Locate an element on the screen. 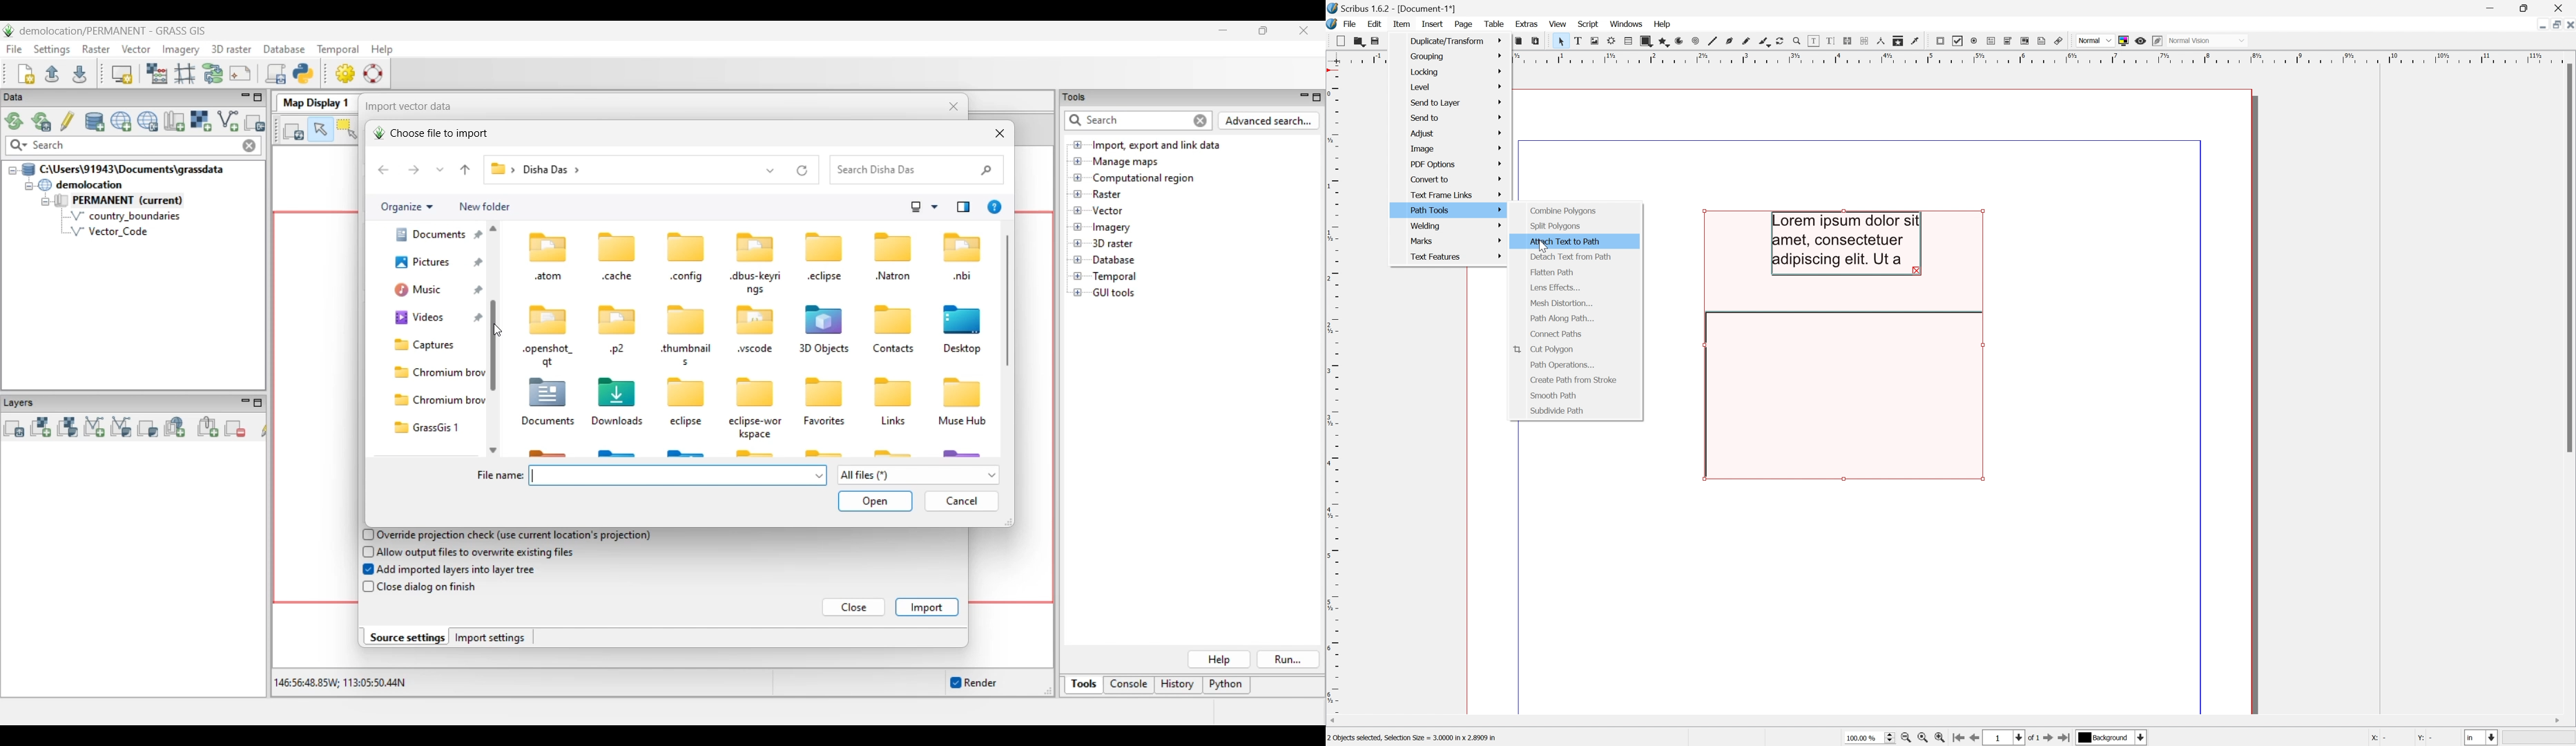  Line is located at coordinates (1711, 41).